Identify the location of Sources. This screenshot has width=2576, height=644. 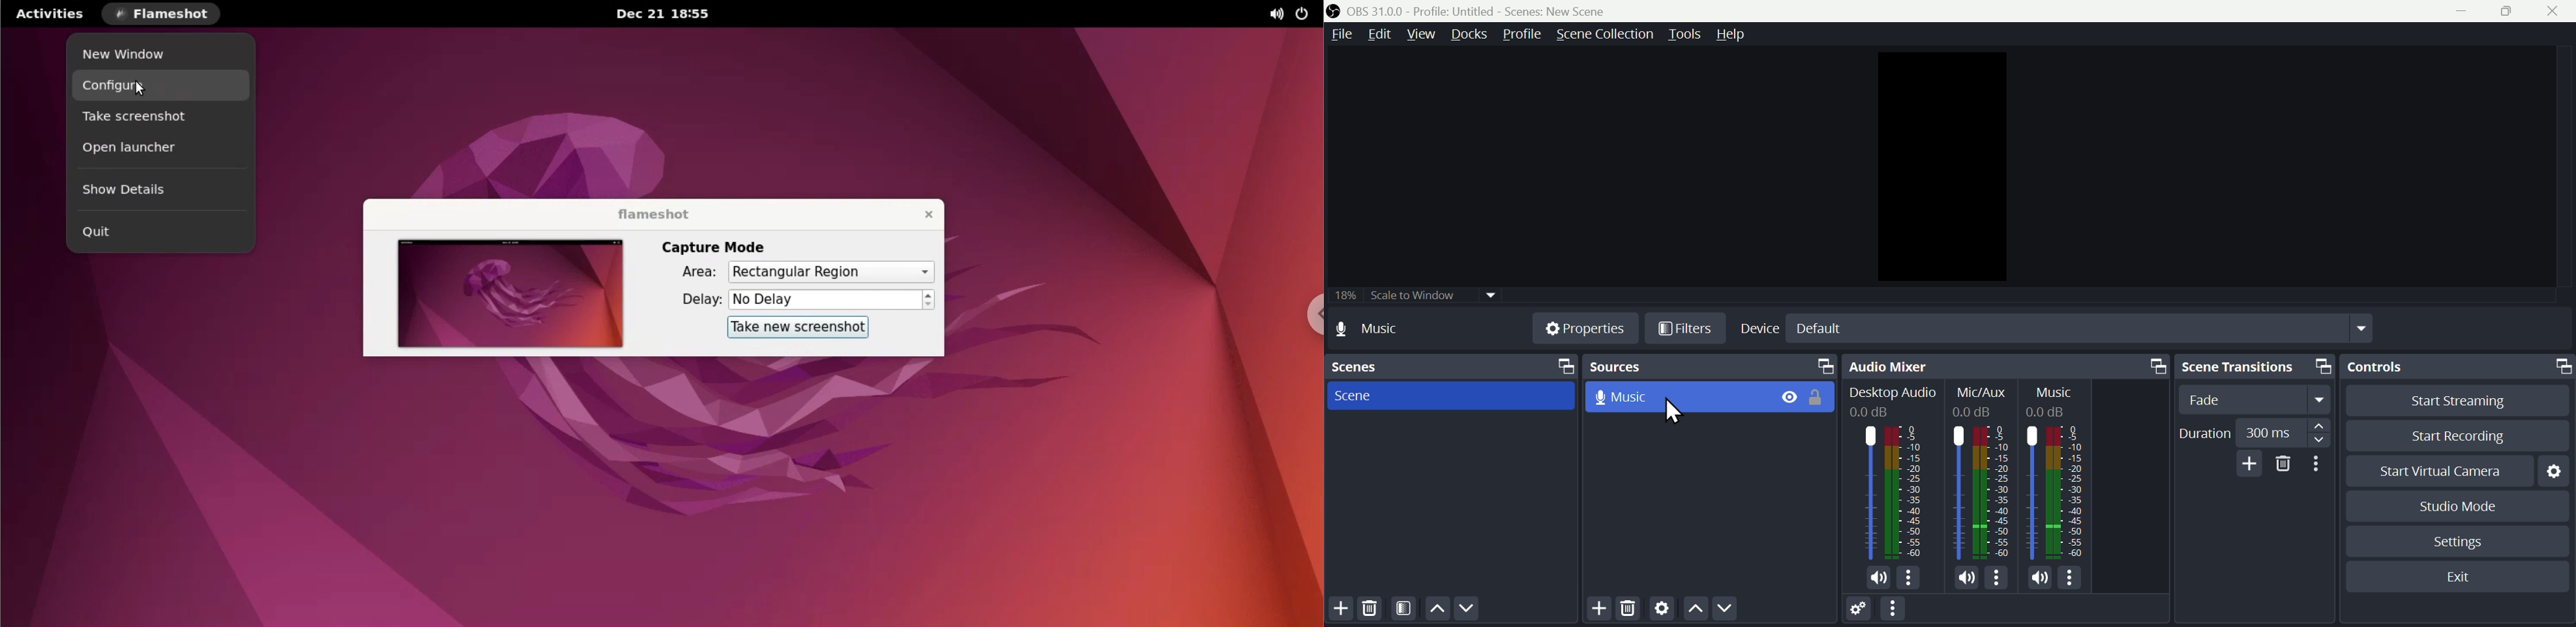
(1709, 368).